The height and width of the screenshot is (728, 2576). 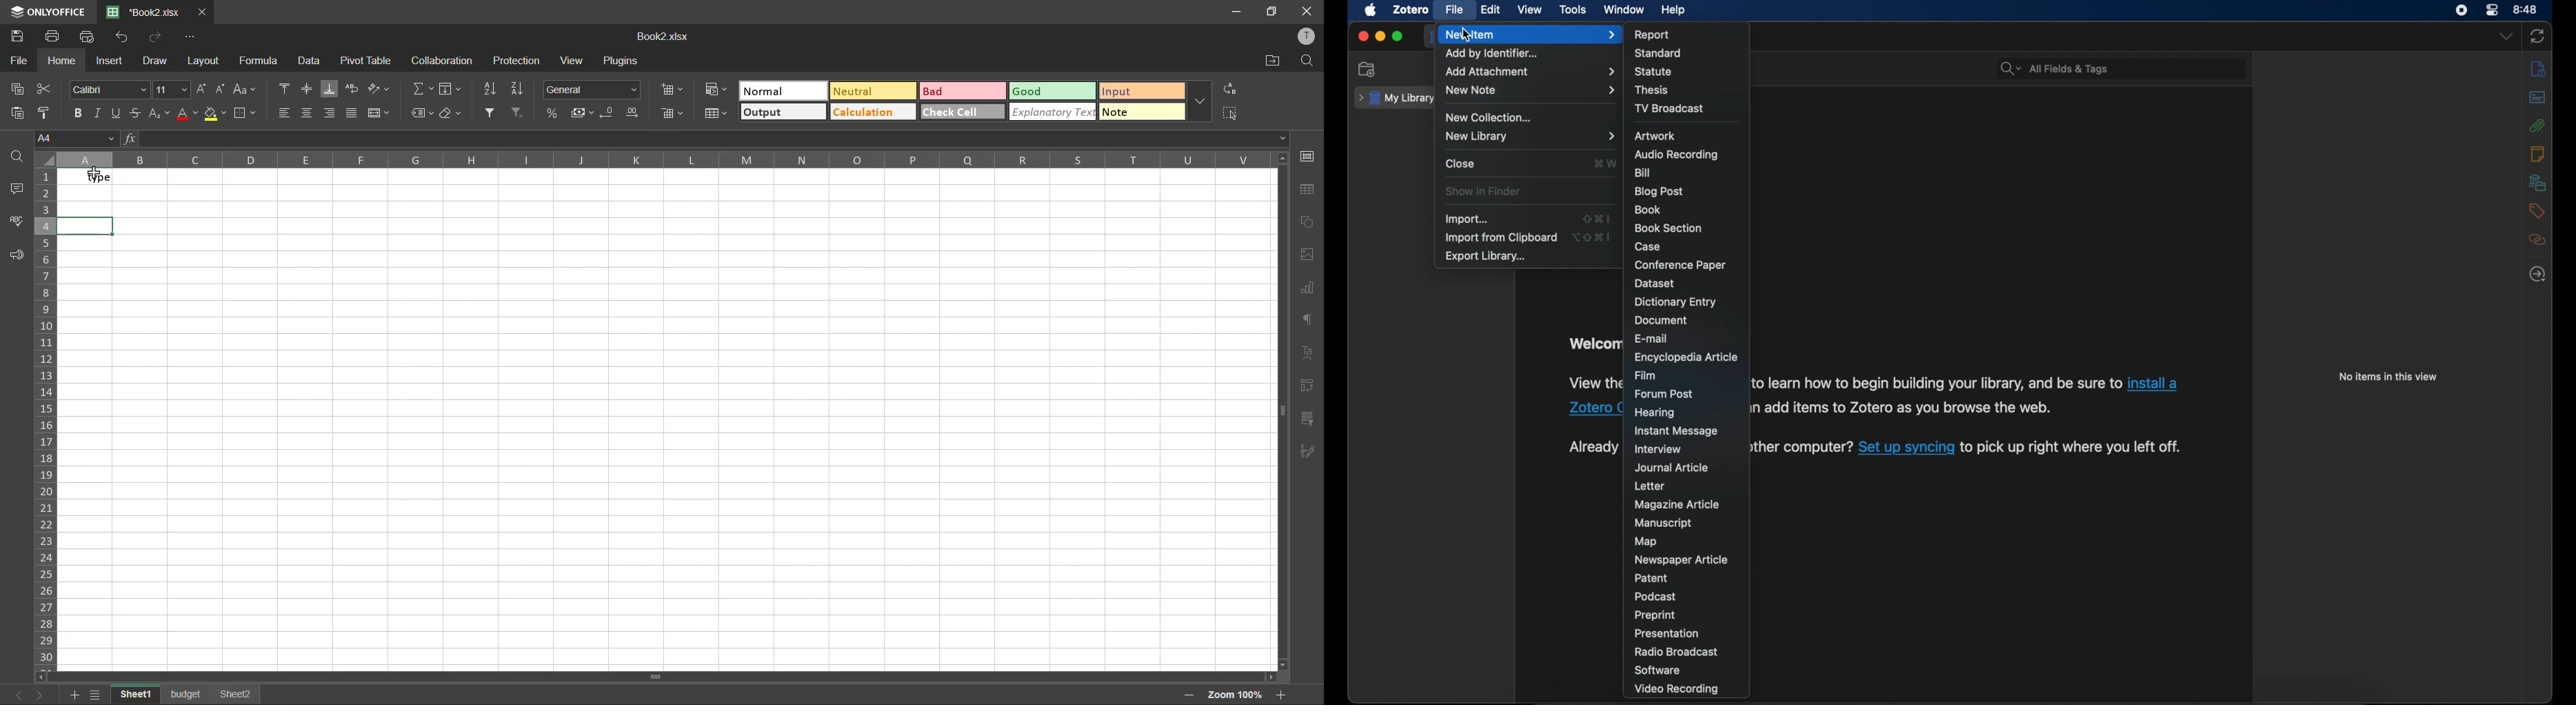 I want to click on paragraph, so click(x=1307, y=454).